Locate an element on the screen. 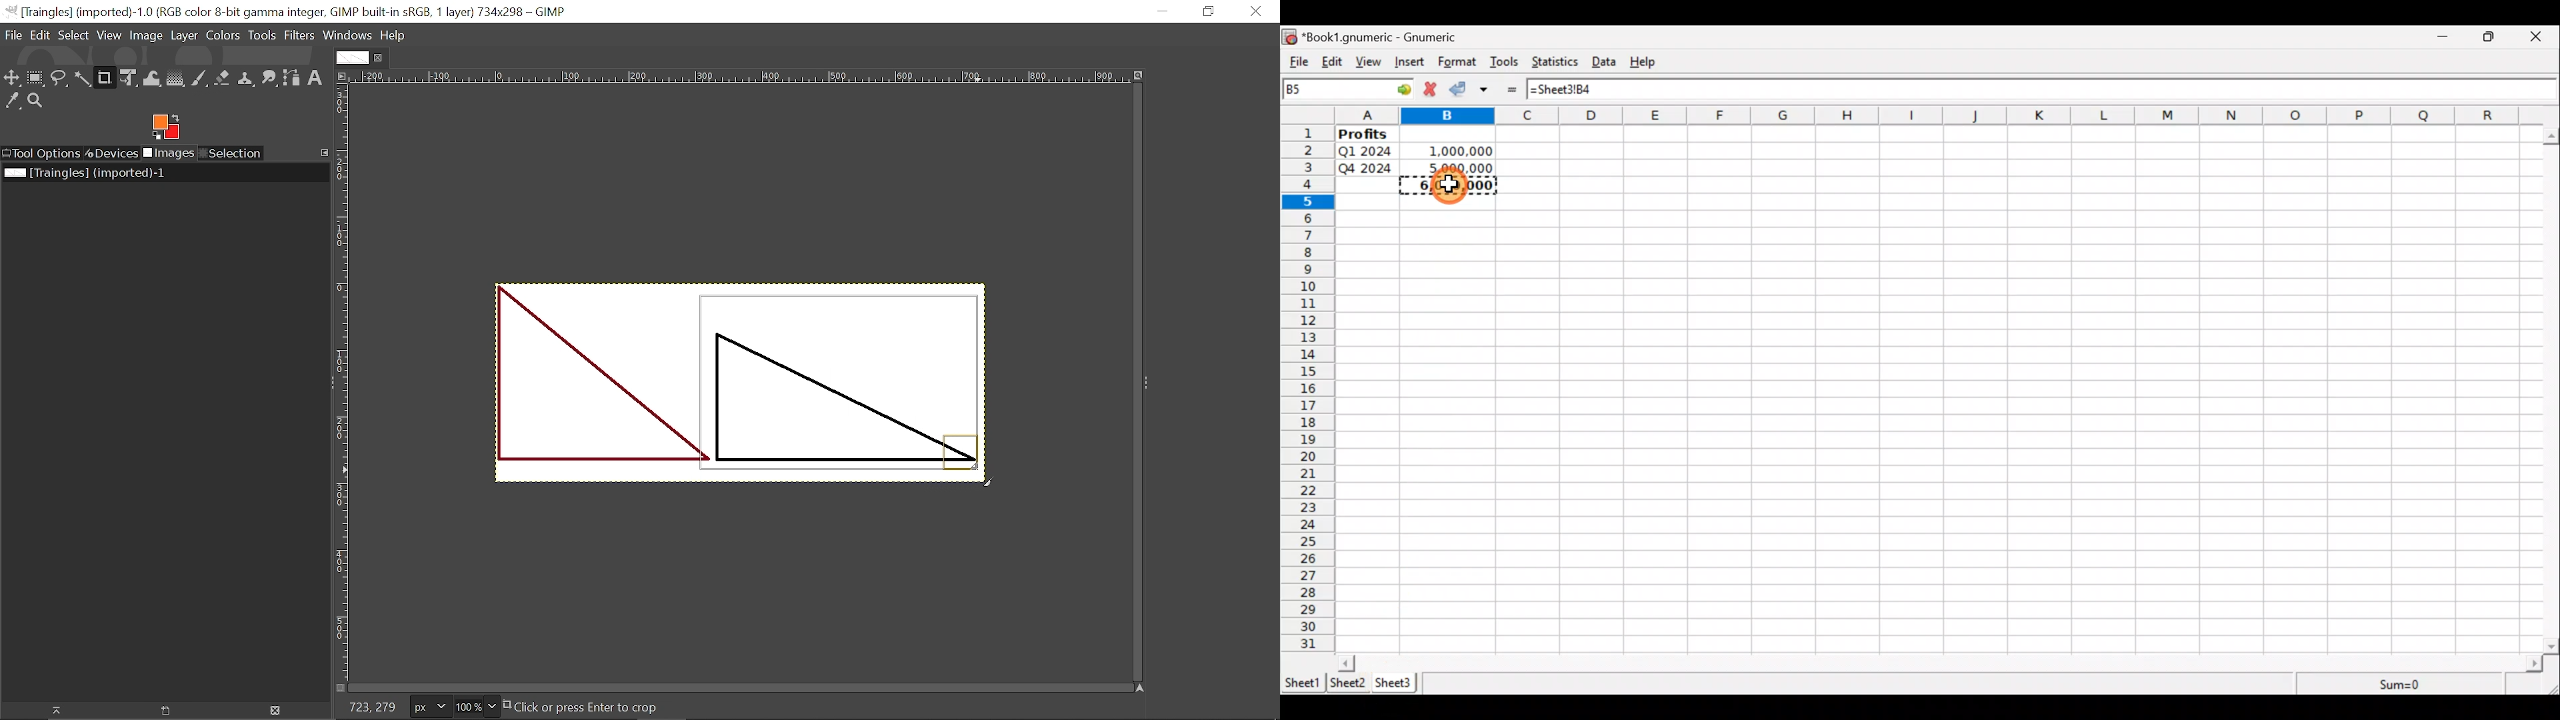  Q1 2024 is located at coordinates (1365, 150).